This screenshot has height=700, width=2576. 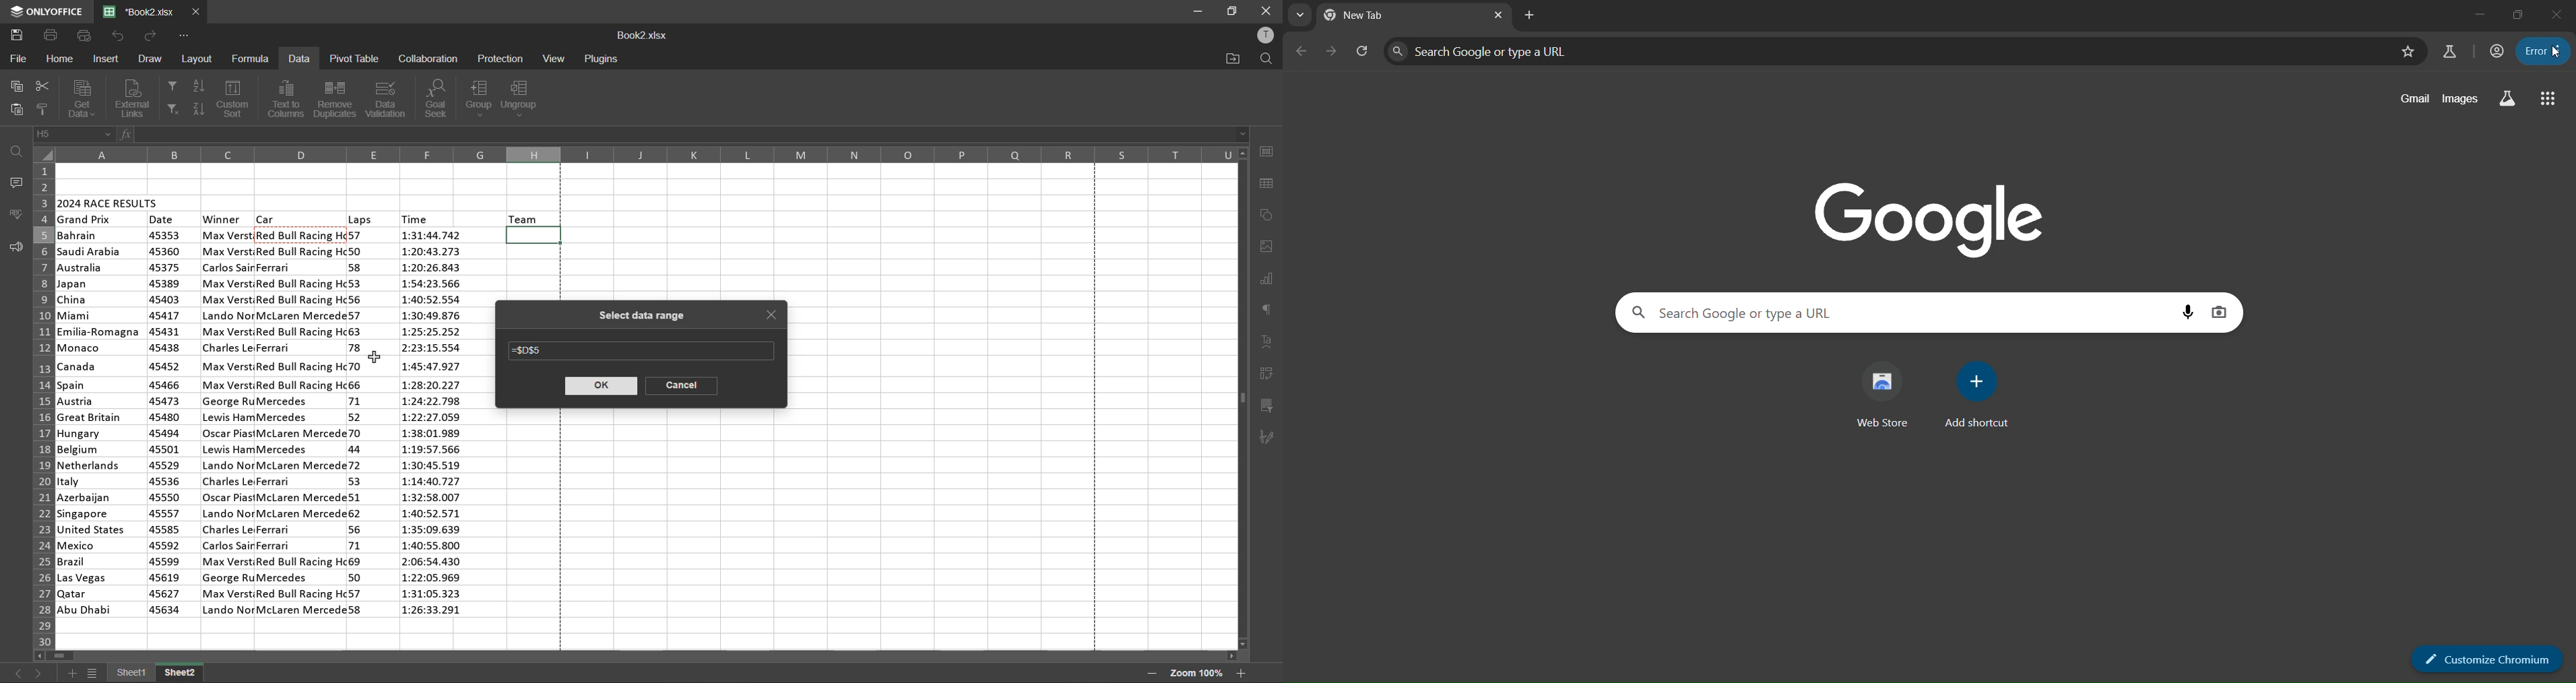 I want to click on time, so click(x=417, y=218).